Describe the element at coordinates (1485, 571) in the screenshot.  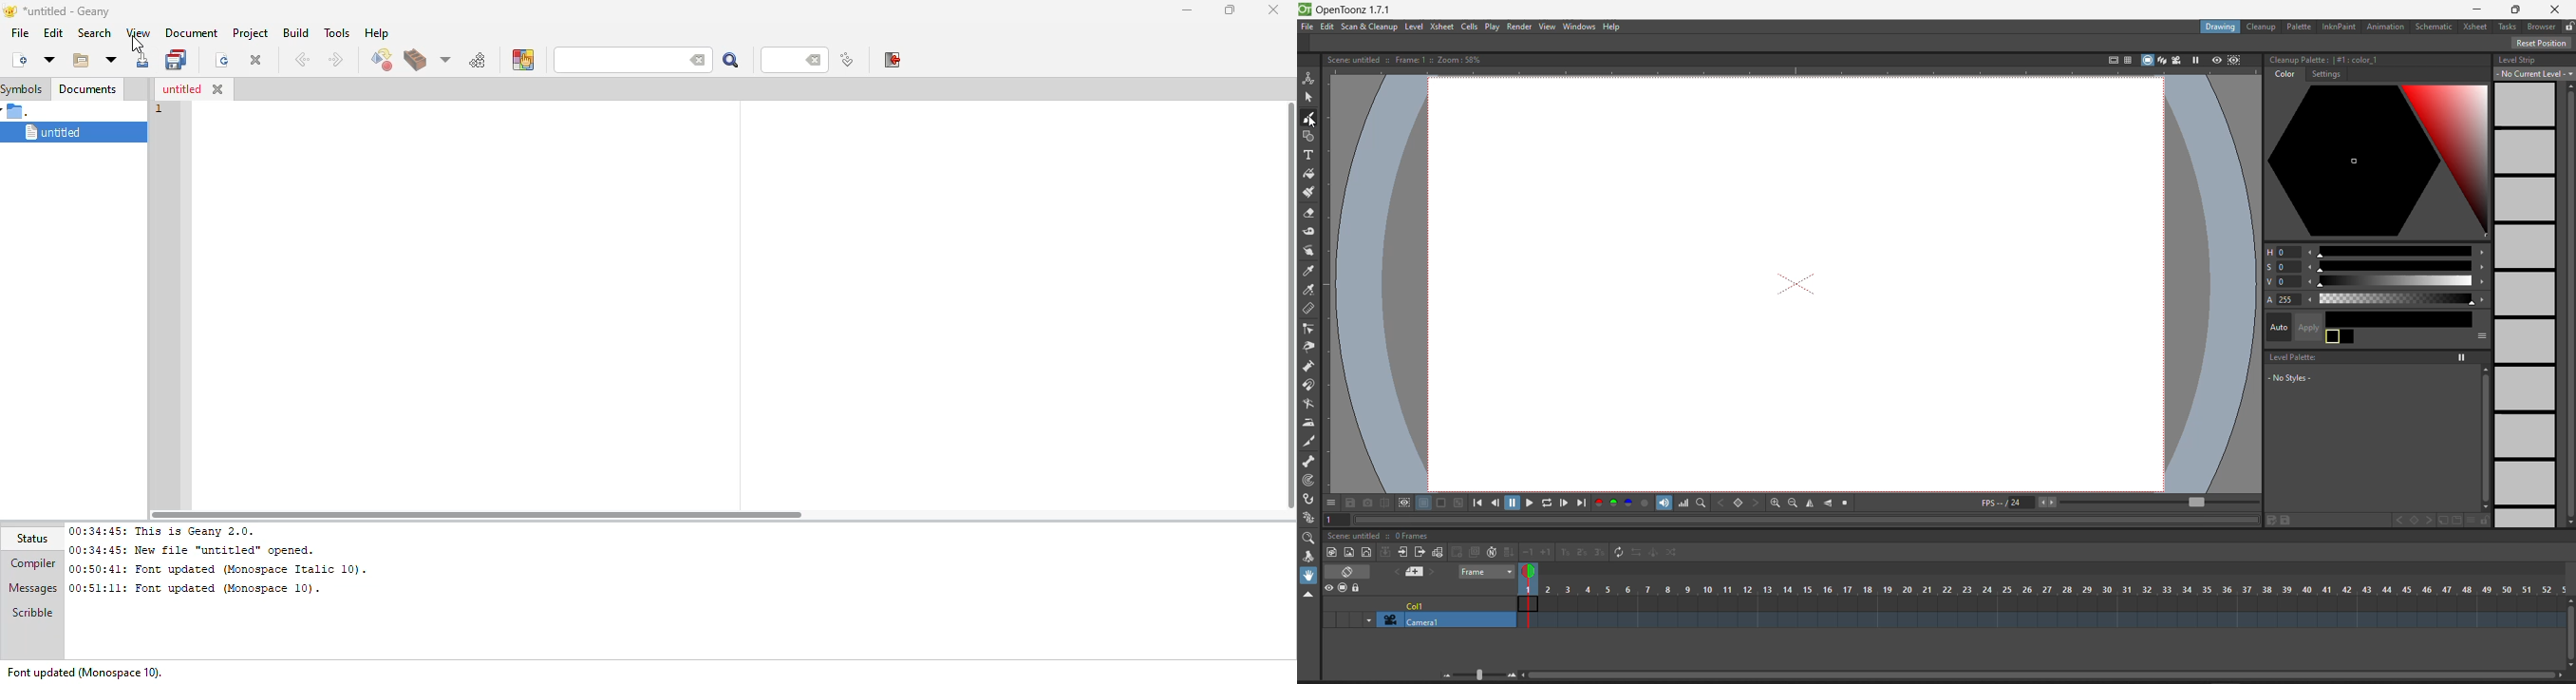
I see `frame selector` at that location.